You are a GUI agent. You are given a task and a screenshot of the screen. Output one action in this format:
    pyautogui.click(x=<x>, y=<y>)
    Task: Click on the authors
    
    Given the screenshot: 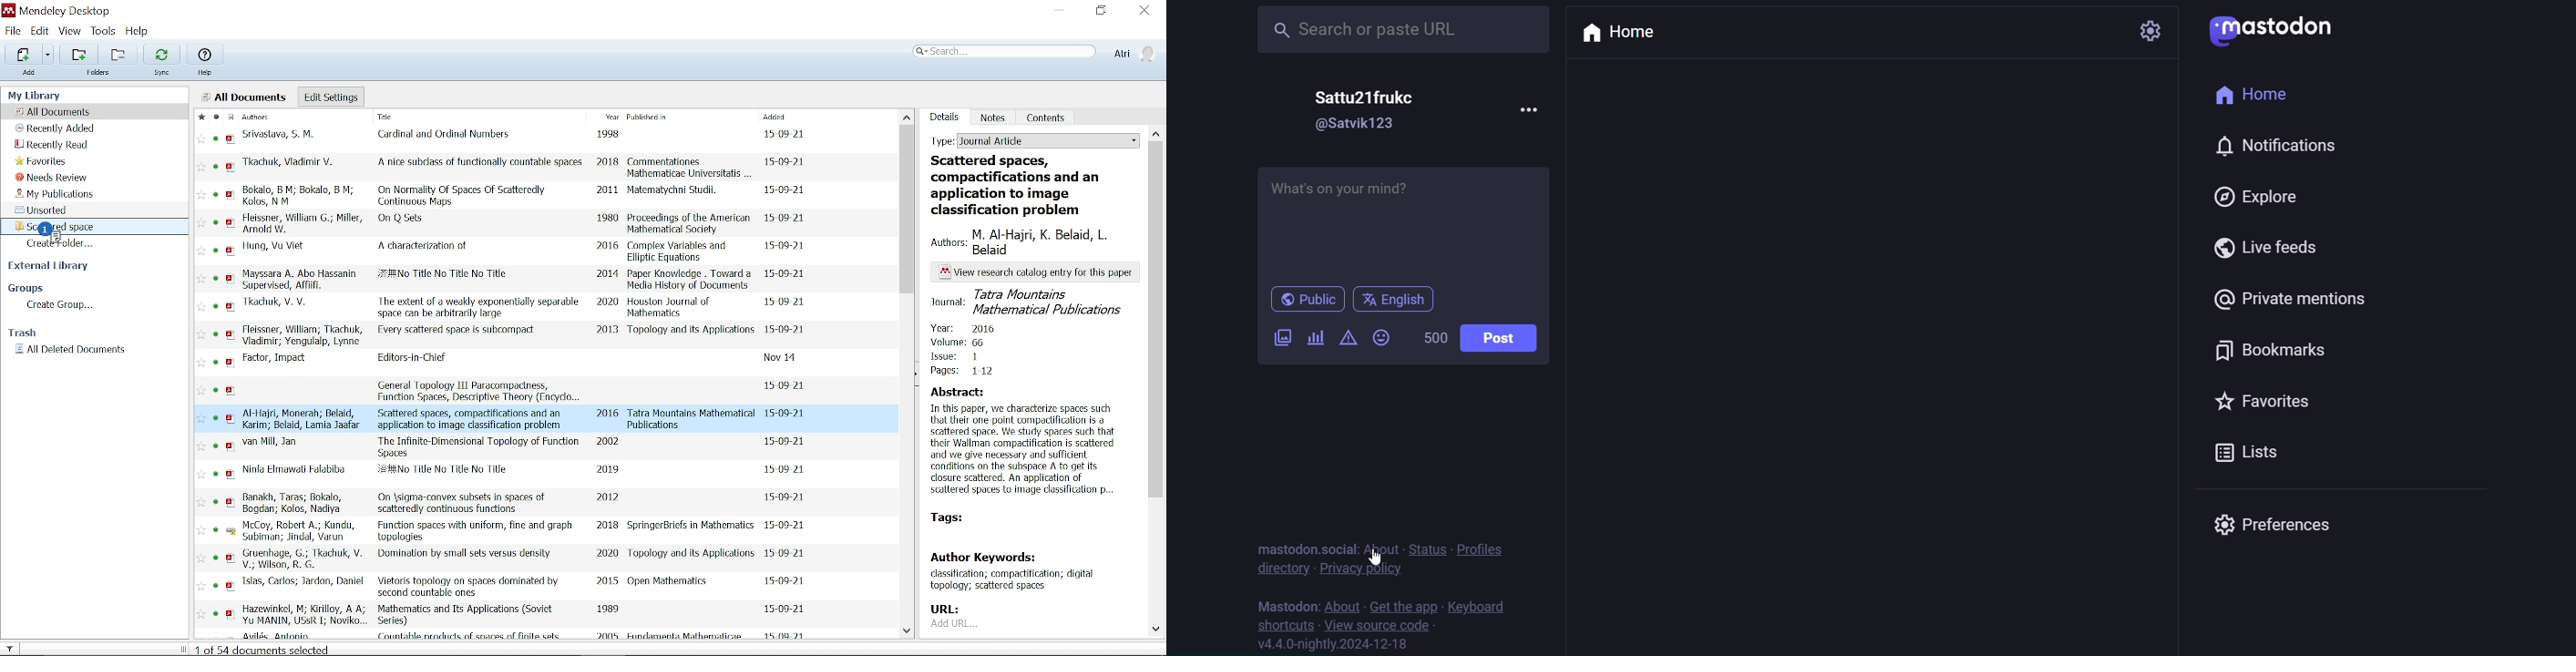 What is the action you would take?
    pyautogui.click(x=1034, y=242)
    